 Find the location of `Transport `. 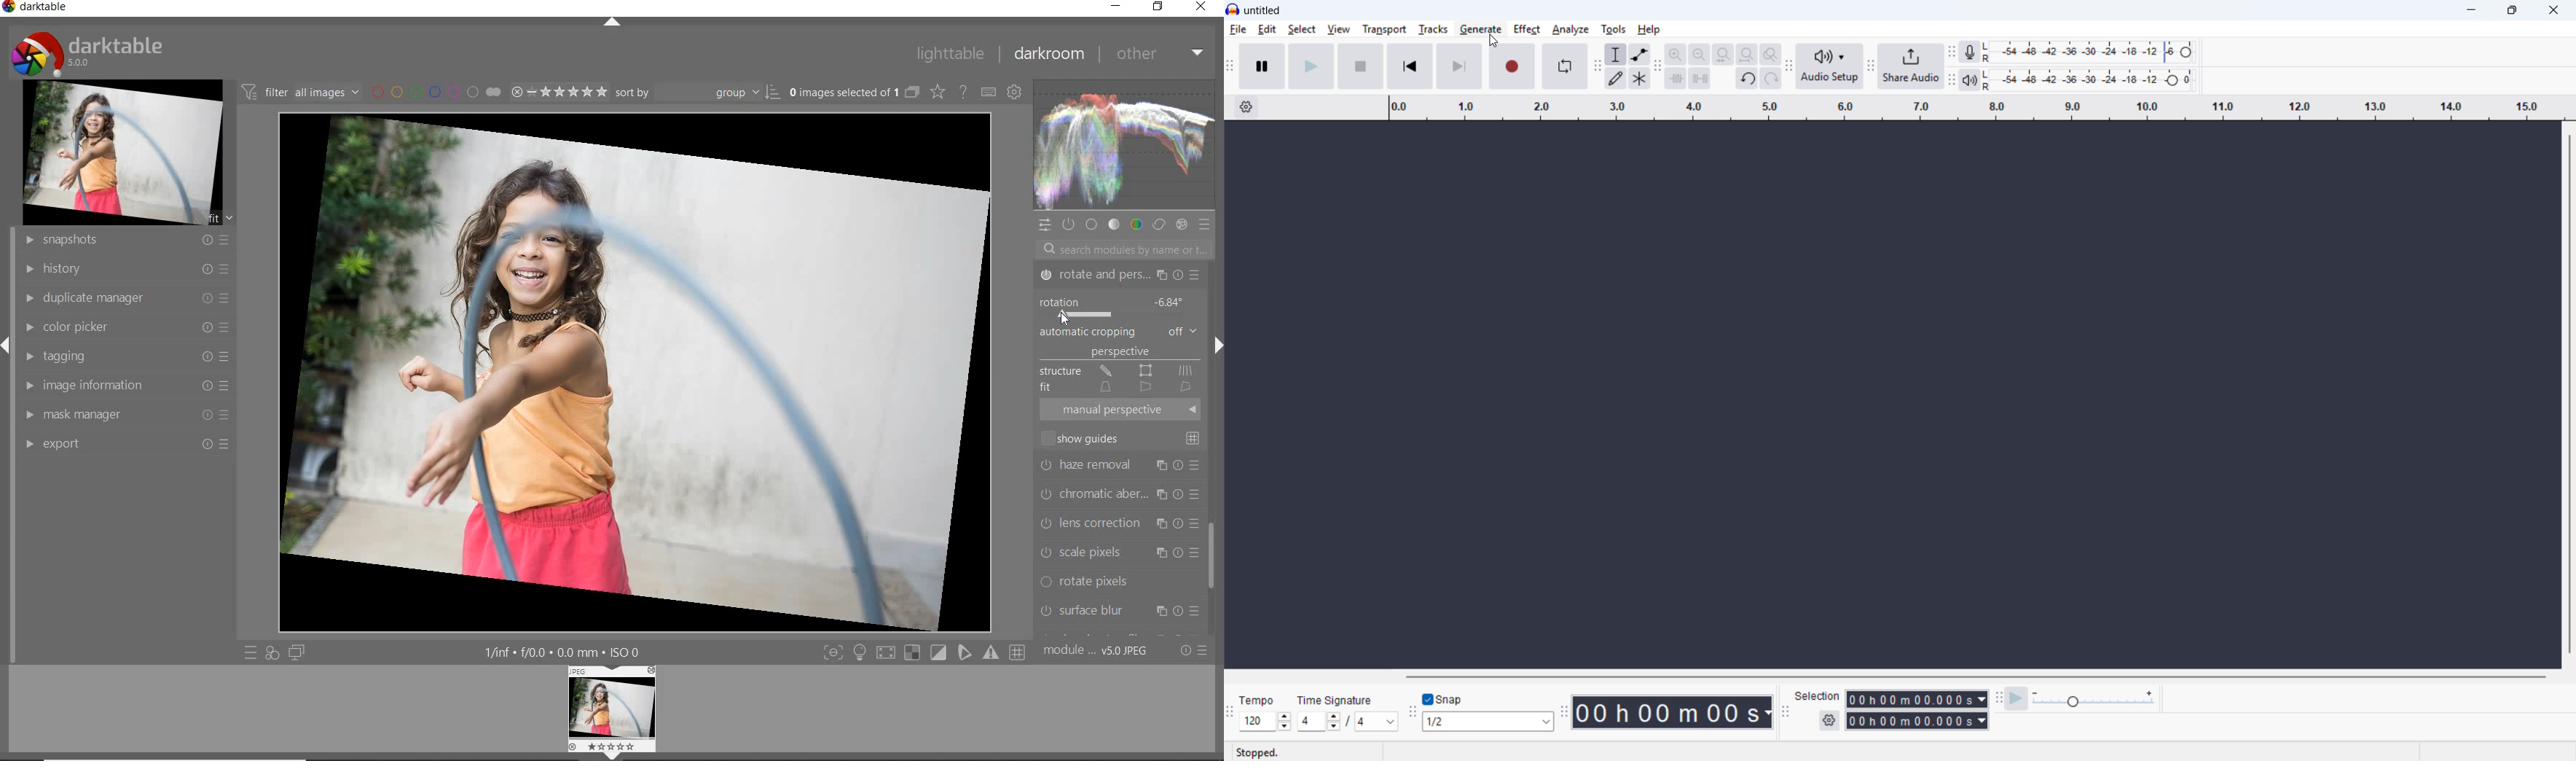

Transport  is located at coordinates (1383, 29).